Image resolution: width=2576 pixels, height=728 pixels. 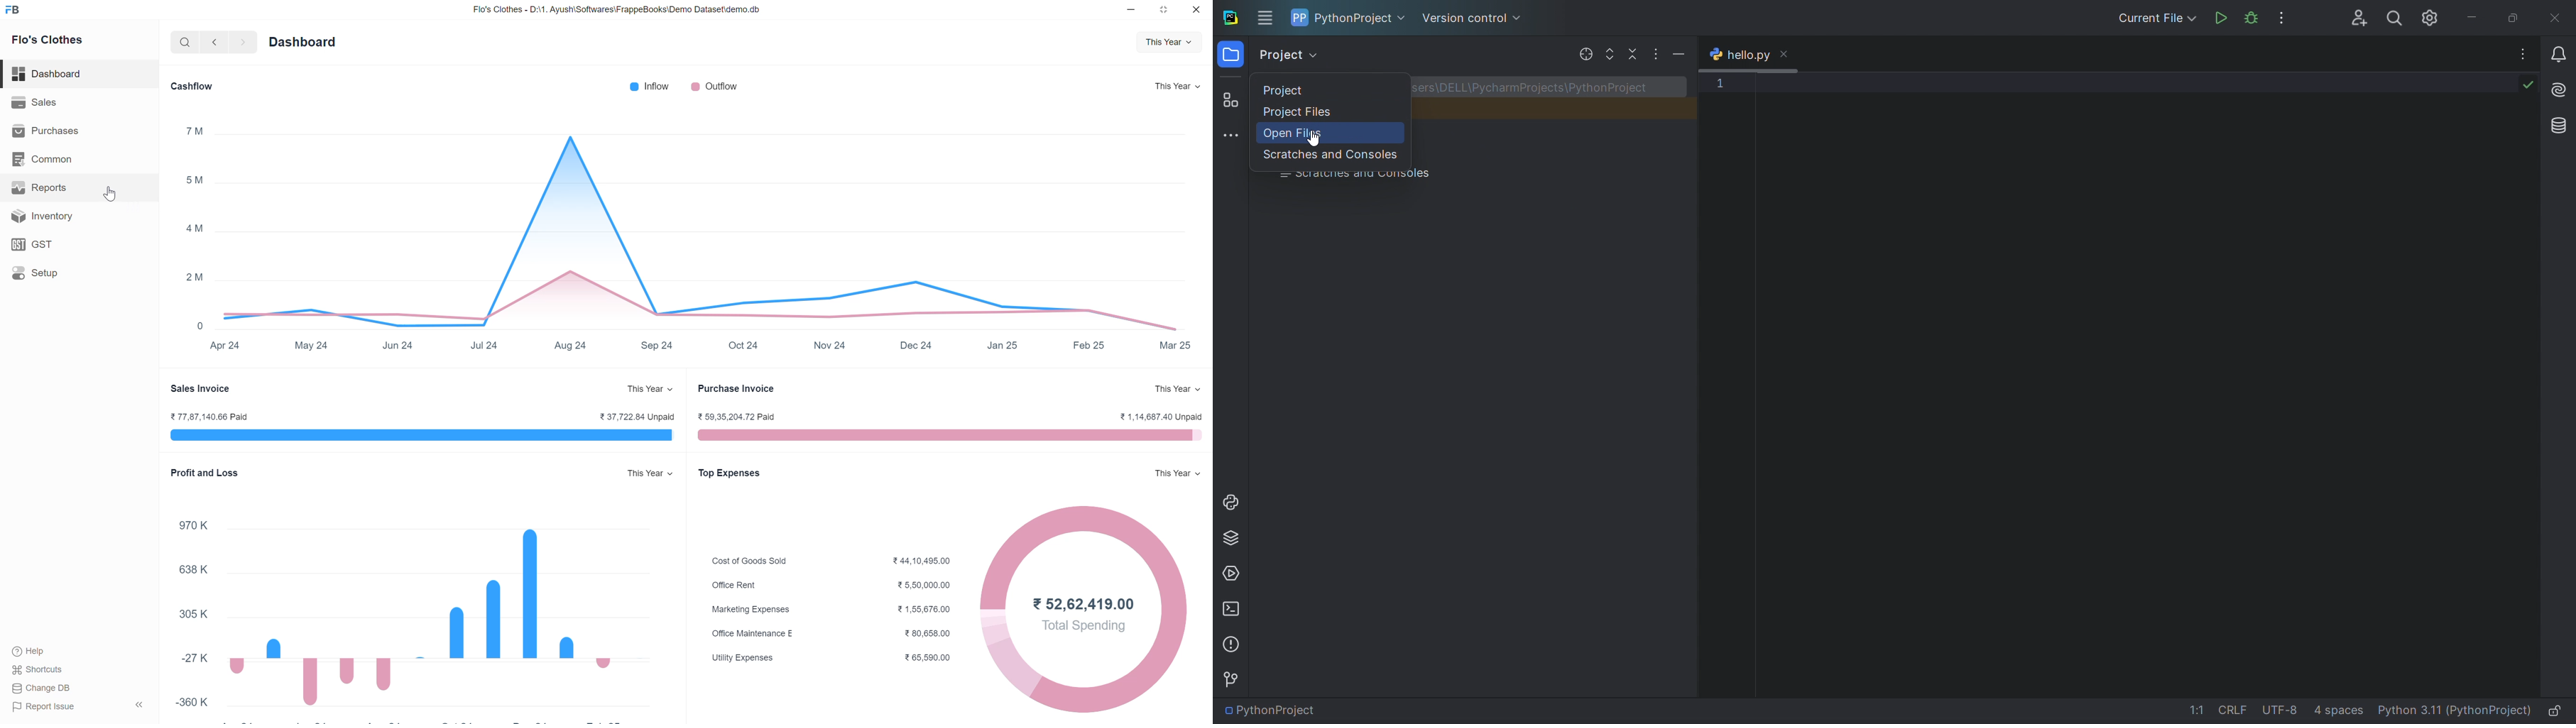 I want to click on 638 K, so click(x=189, y=570).